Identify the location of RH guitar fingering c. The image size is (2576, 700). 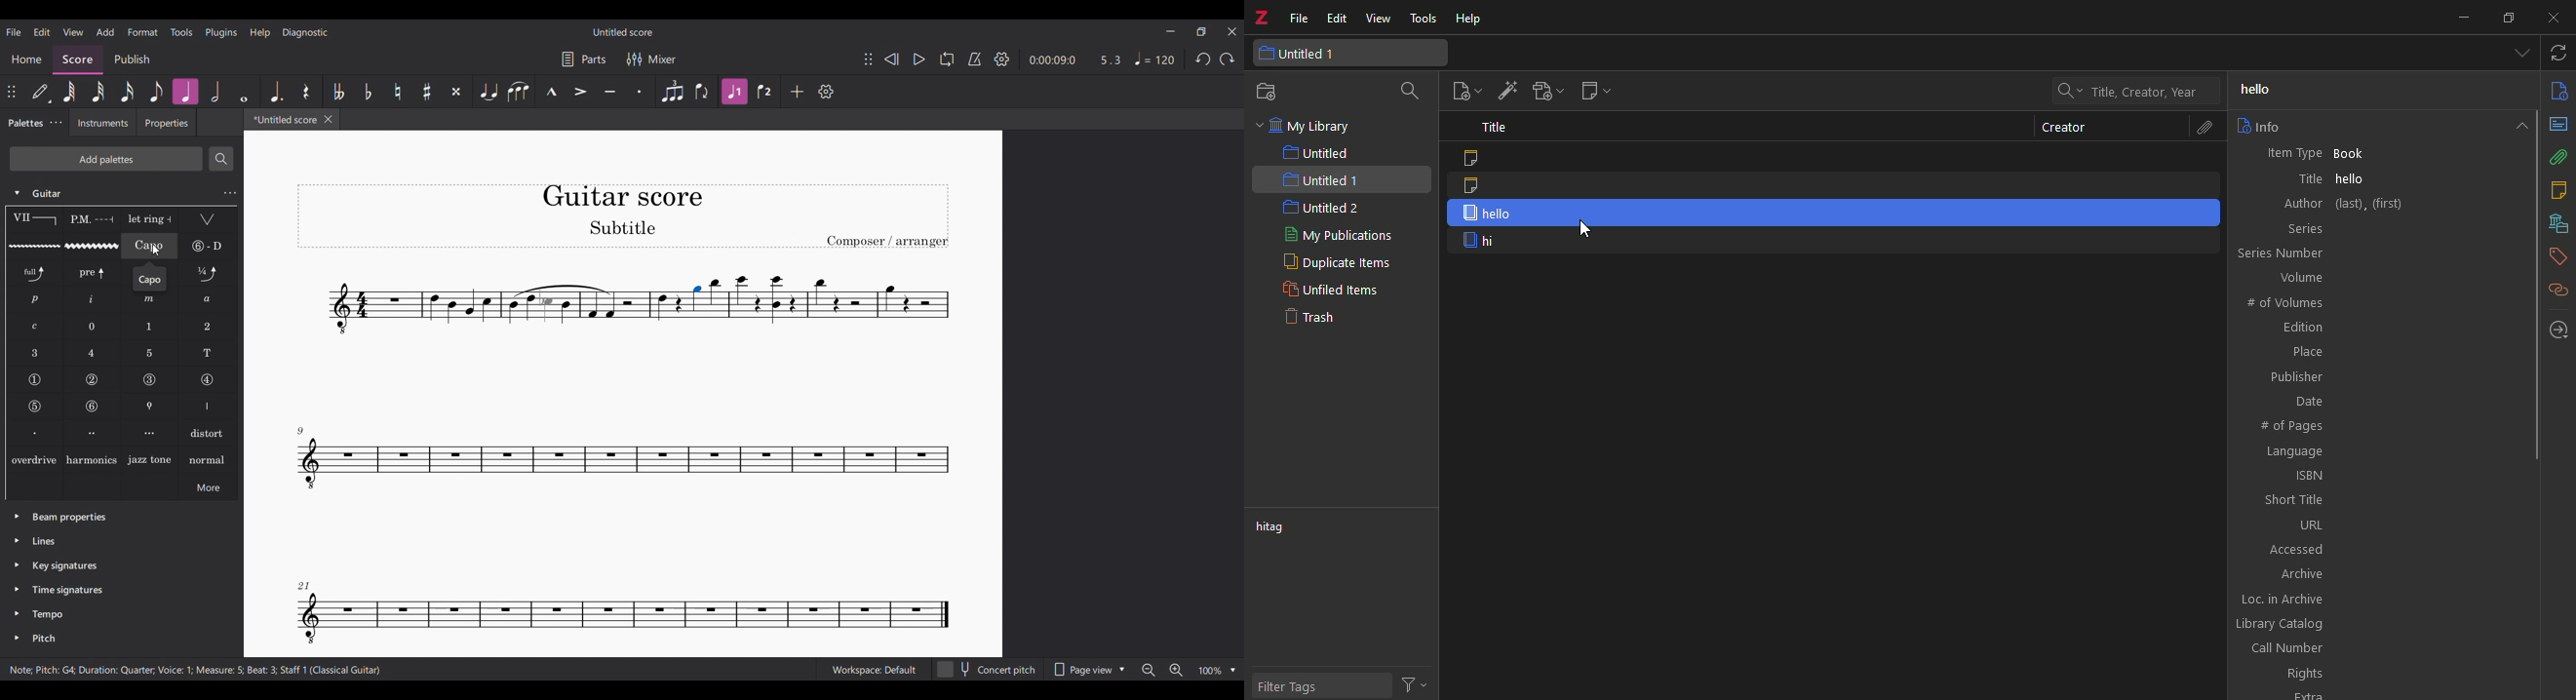
(35, 327).